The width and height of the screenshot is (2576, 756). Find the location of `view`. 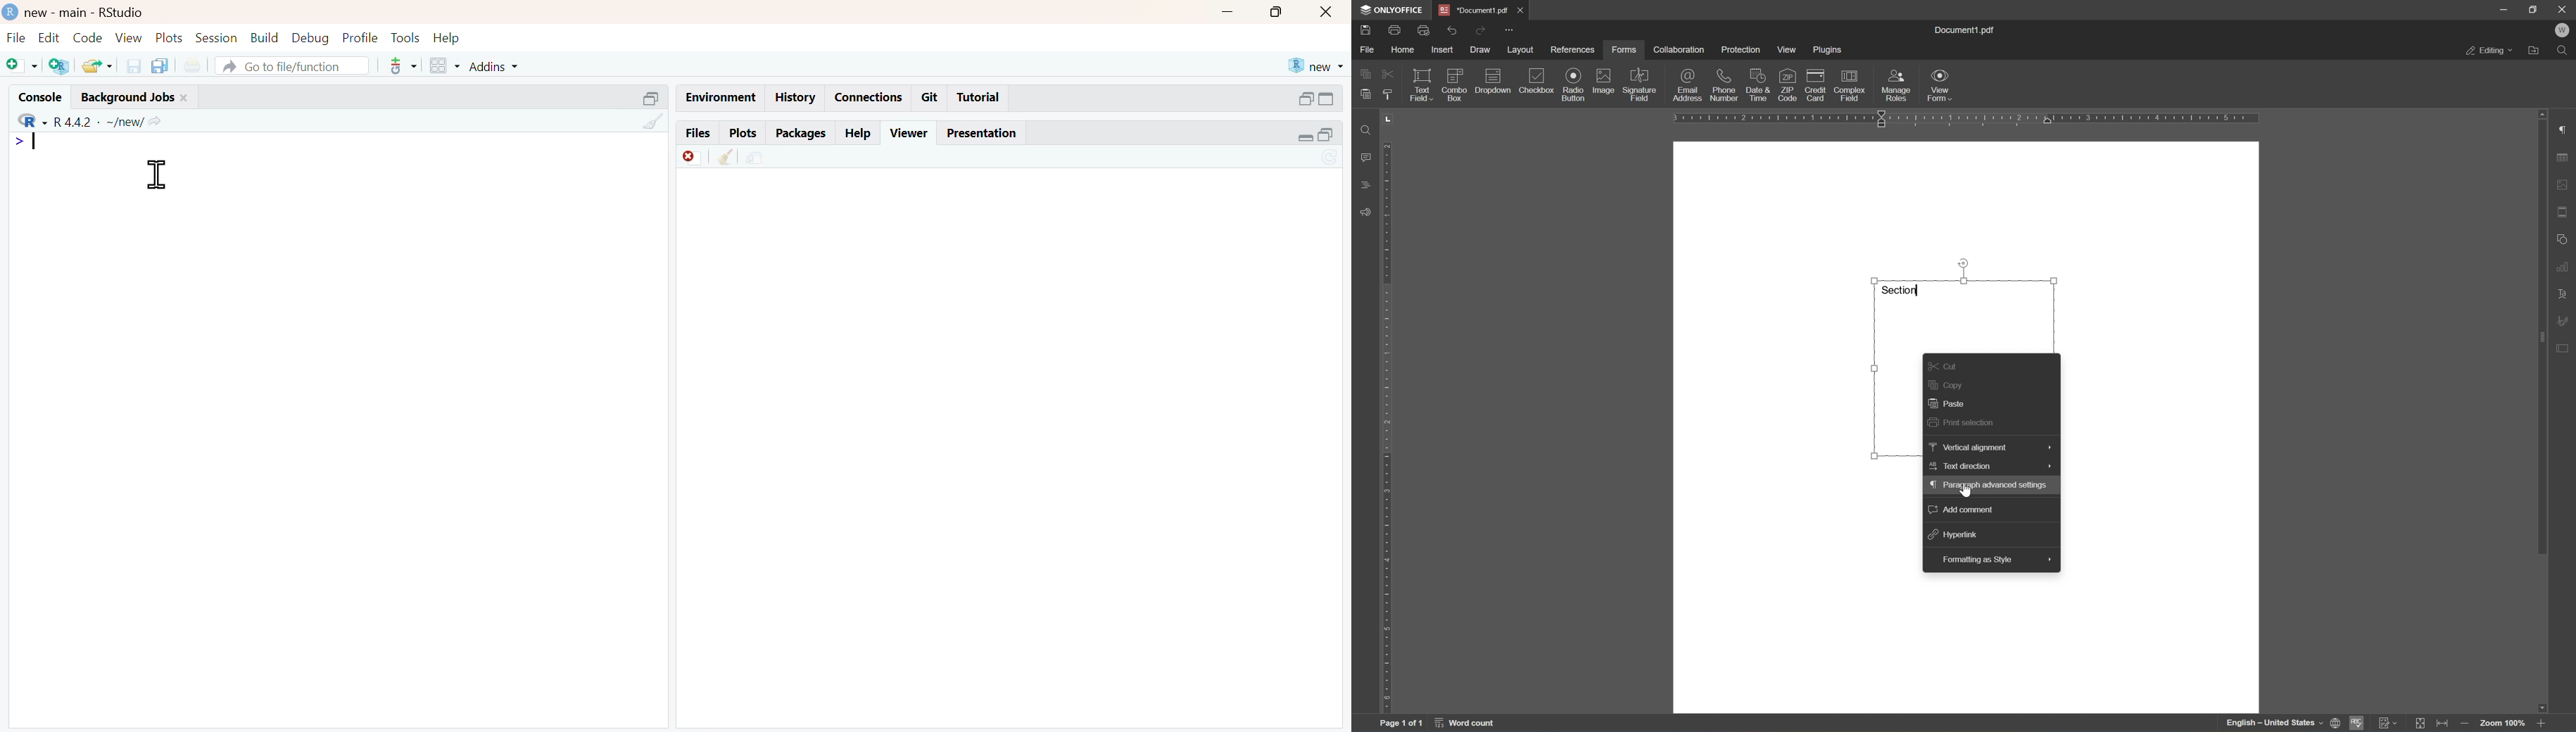

view is located at coordinates (129, 39).